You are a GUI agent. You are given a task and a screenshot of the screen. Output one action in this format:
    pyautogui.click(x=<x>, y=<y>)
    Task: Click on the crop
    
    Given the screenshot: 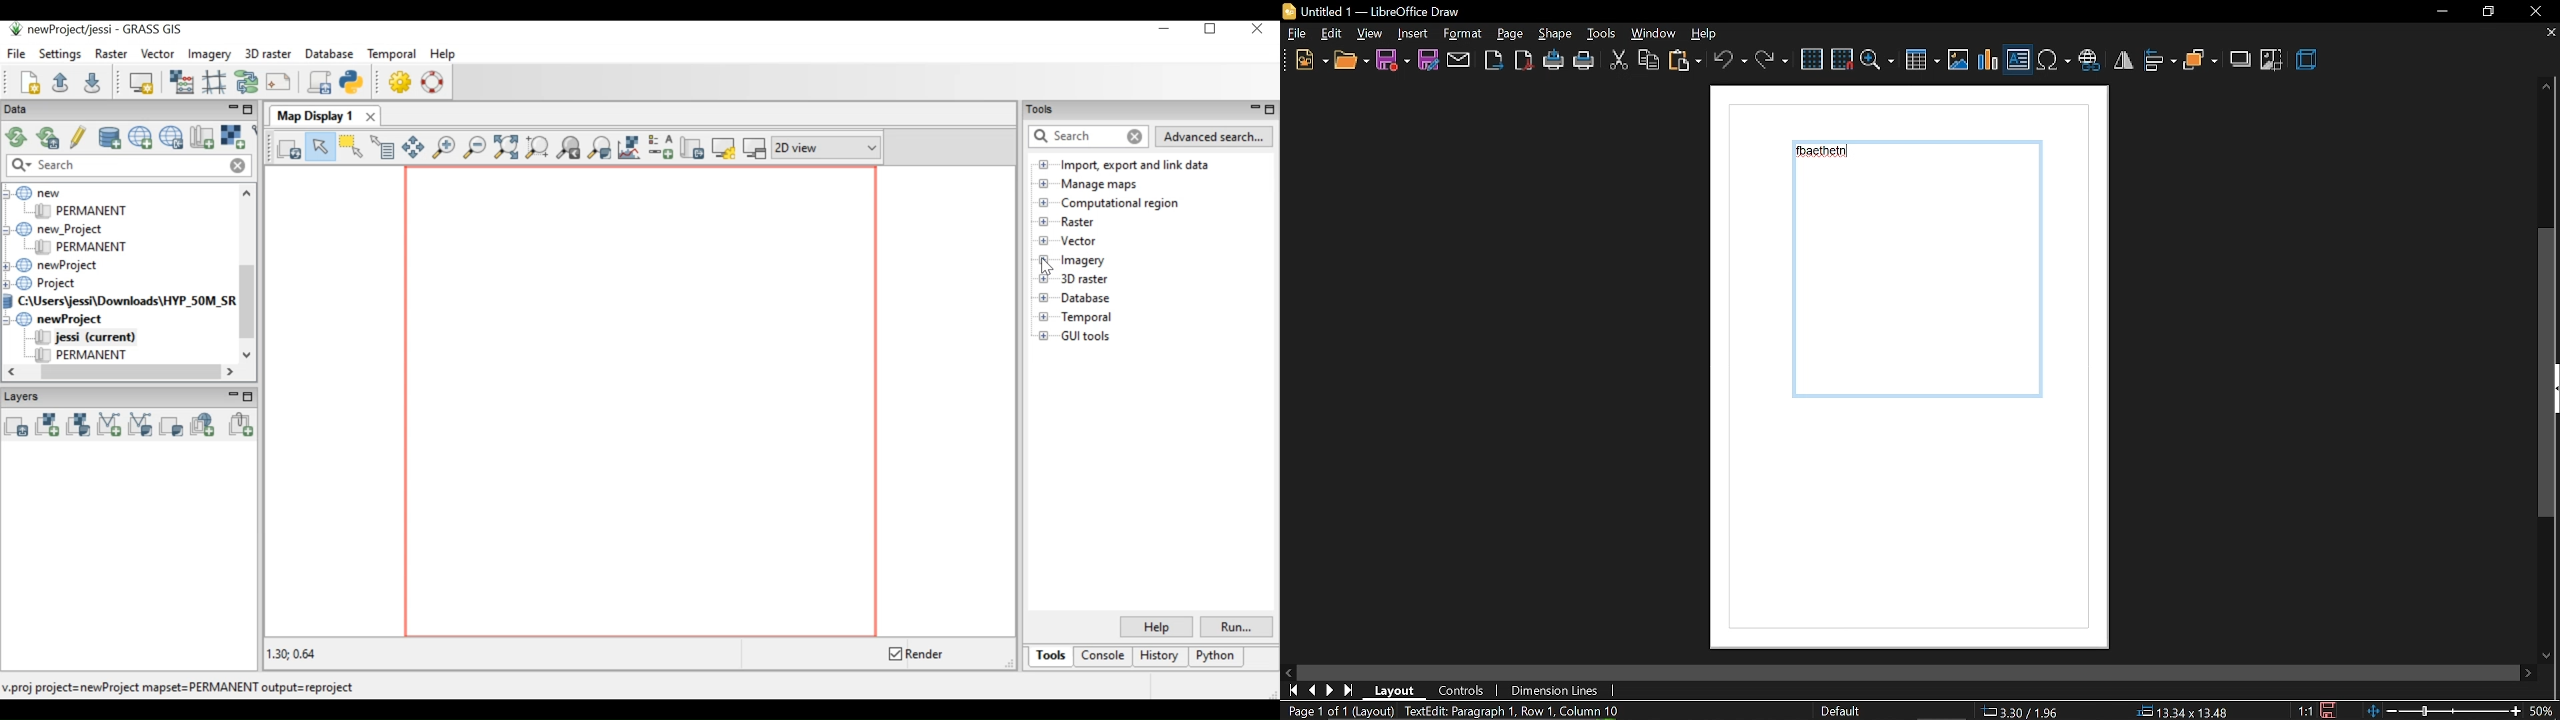 What is the action you would take?
    pyautogui.click(x=2273, y=62)
    